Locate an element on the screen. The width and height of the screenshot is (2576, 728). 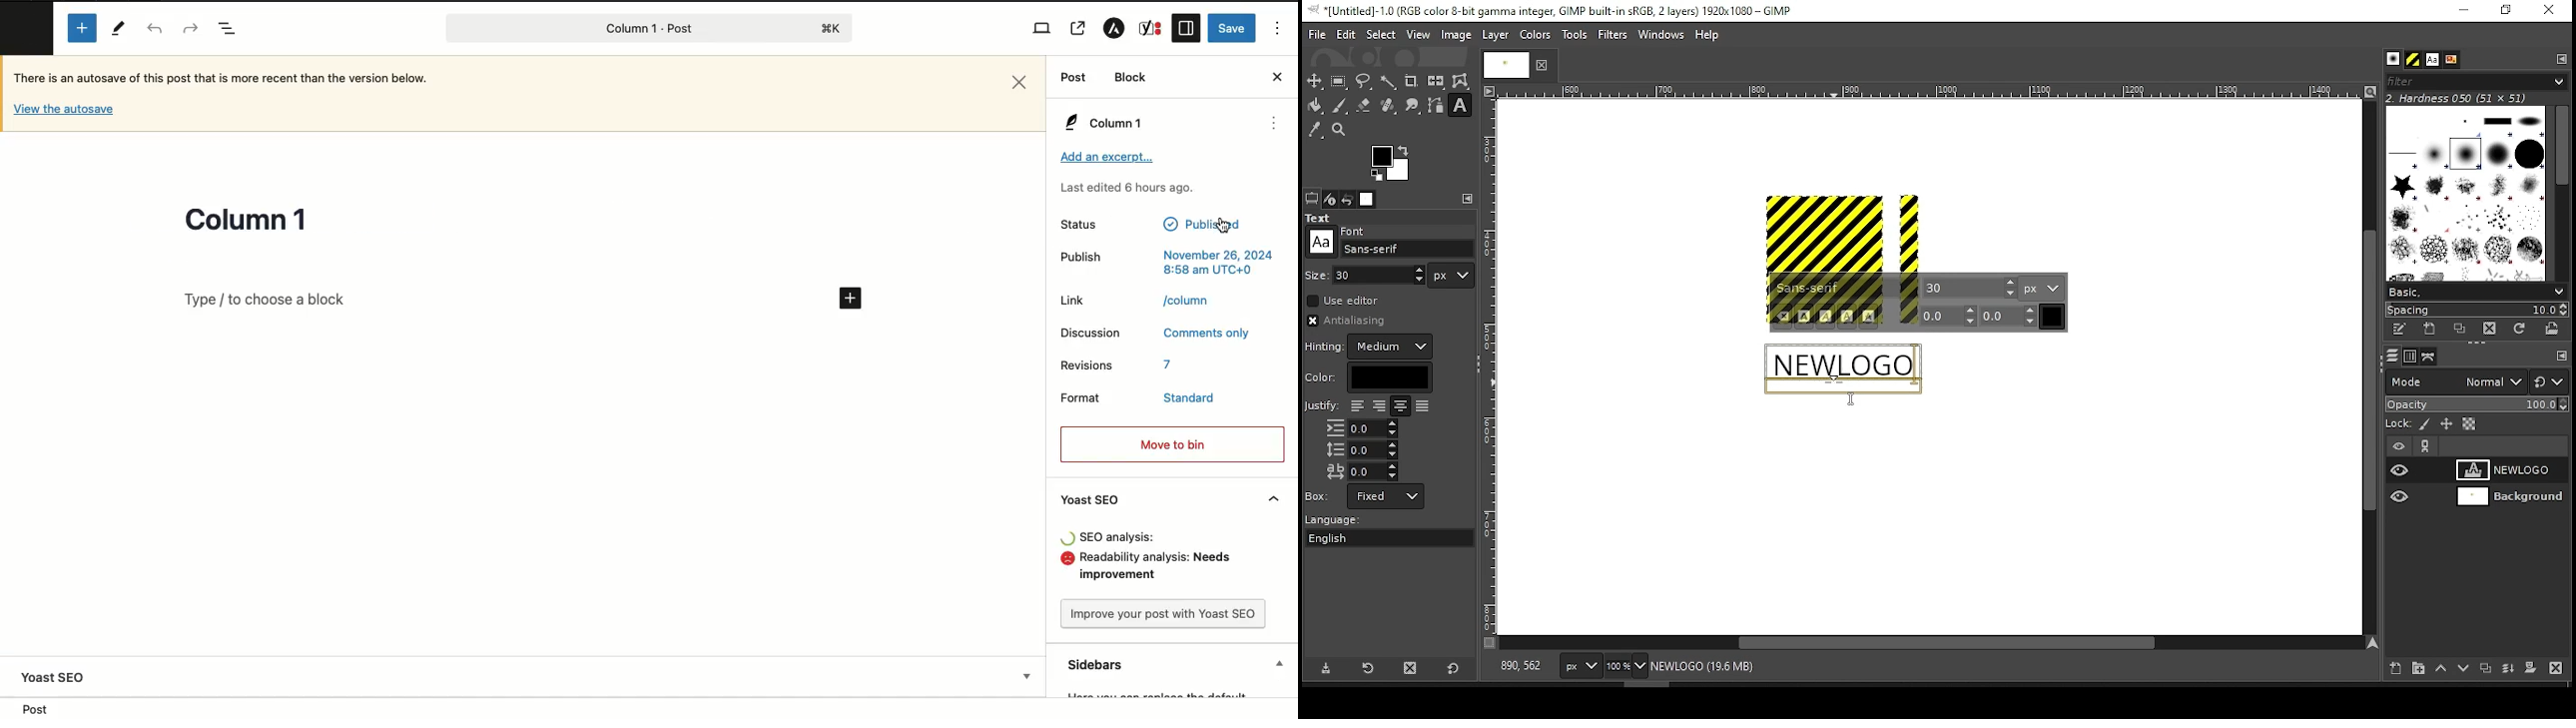
7 is located at coordinates (1170, 365).